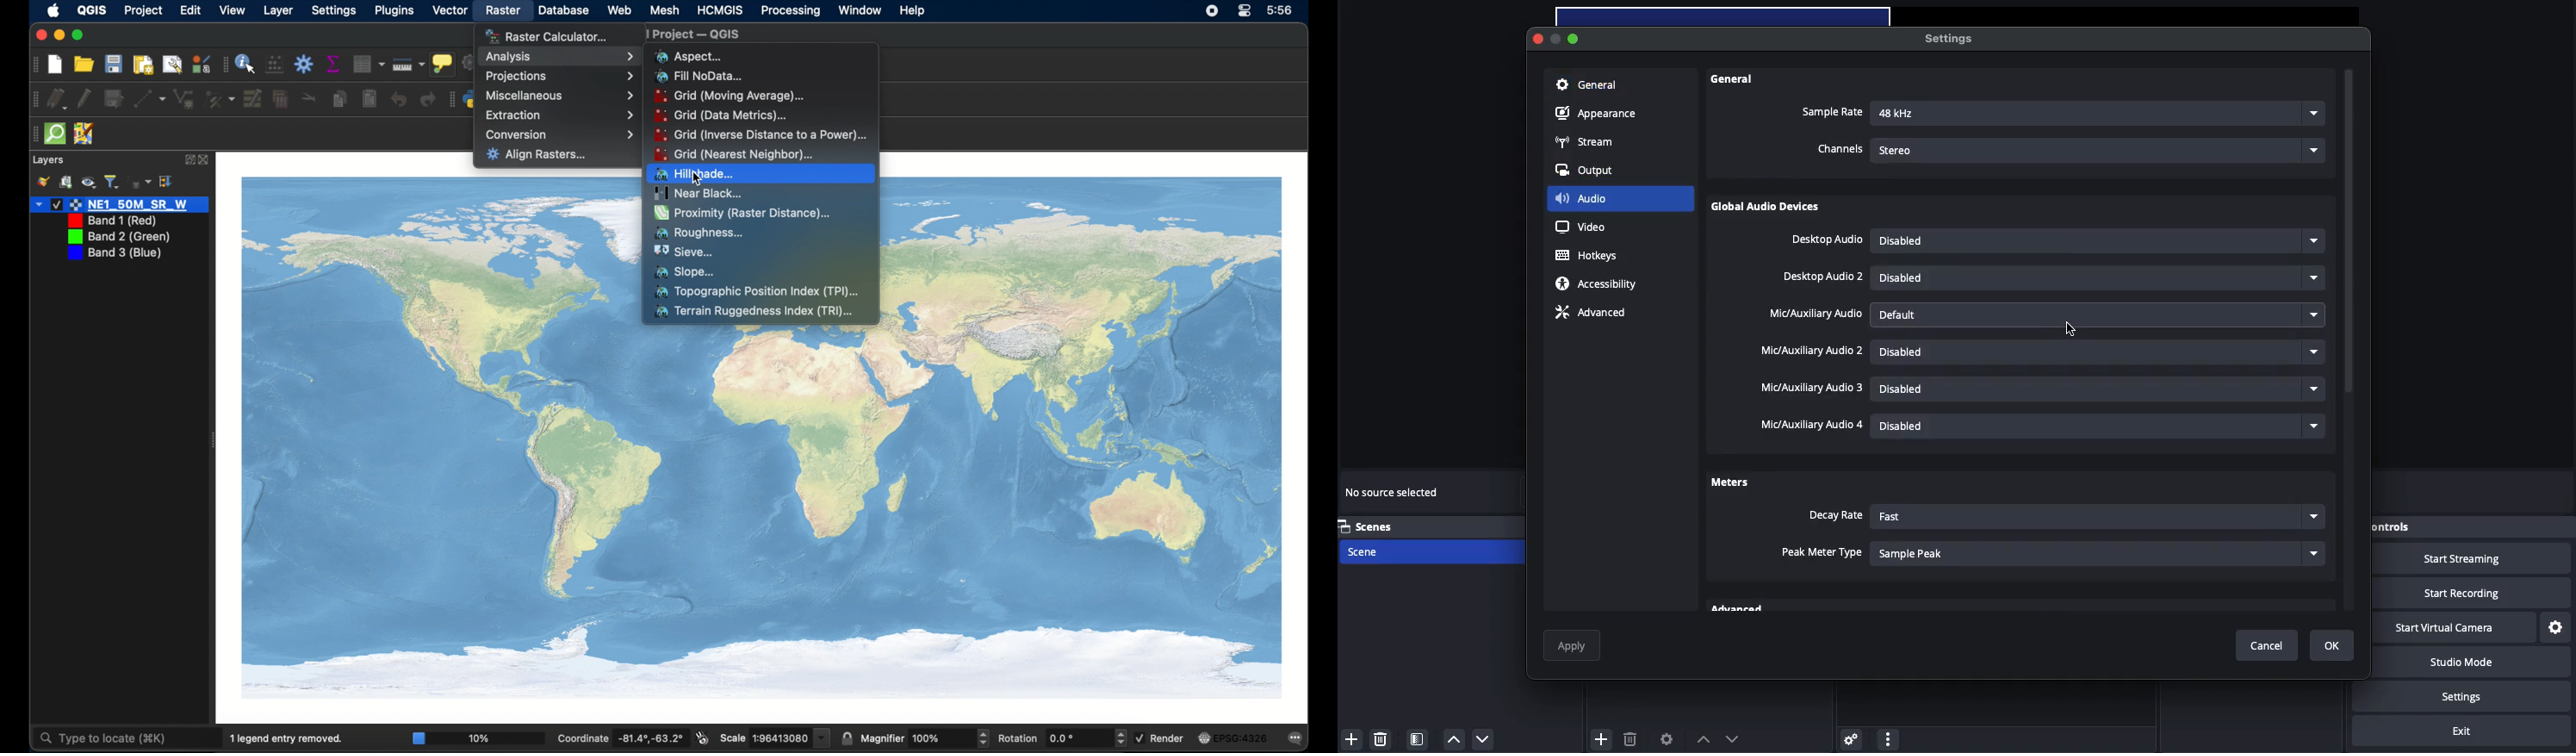  What do you see at coordinates (102, 739) in the screenshot?
I see `type to locate ` at bounding box center [102, 739].